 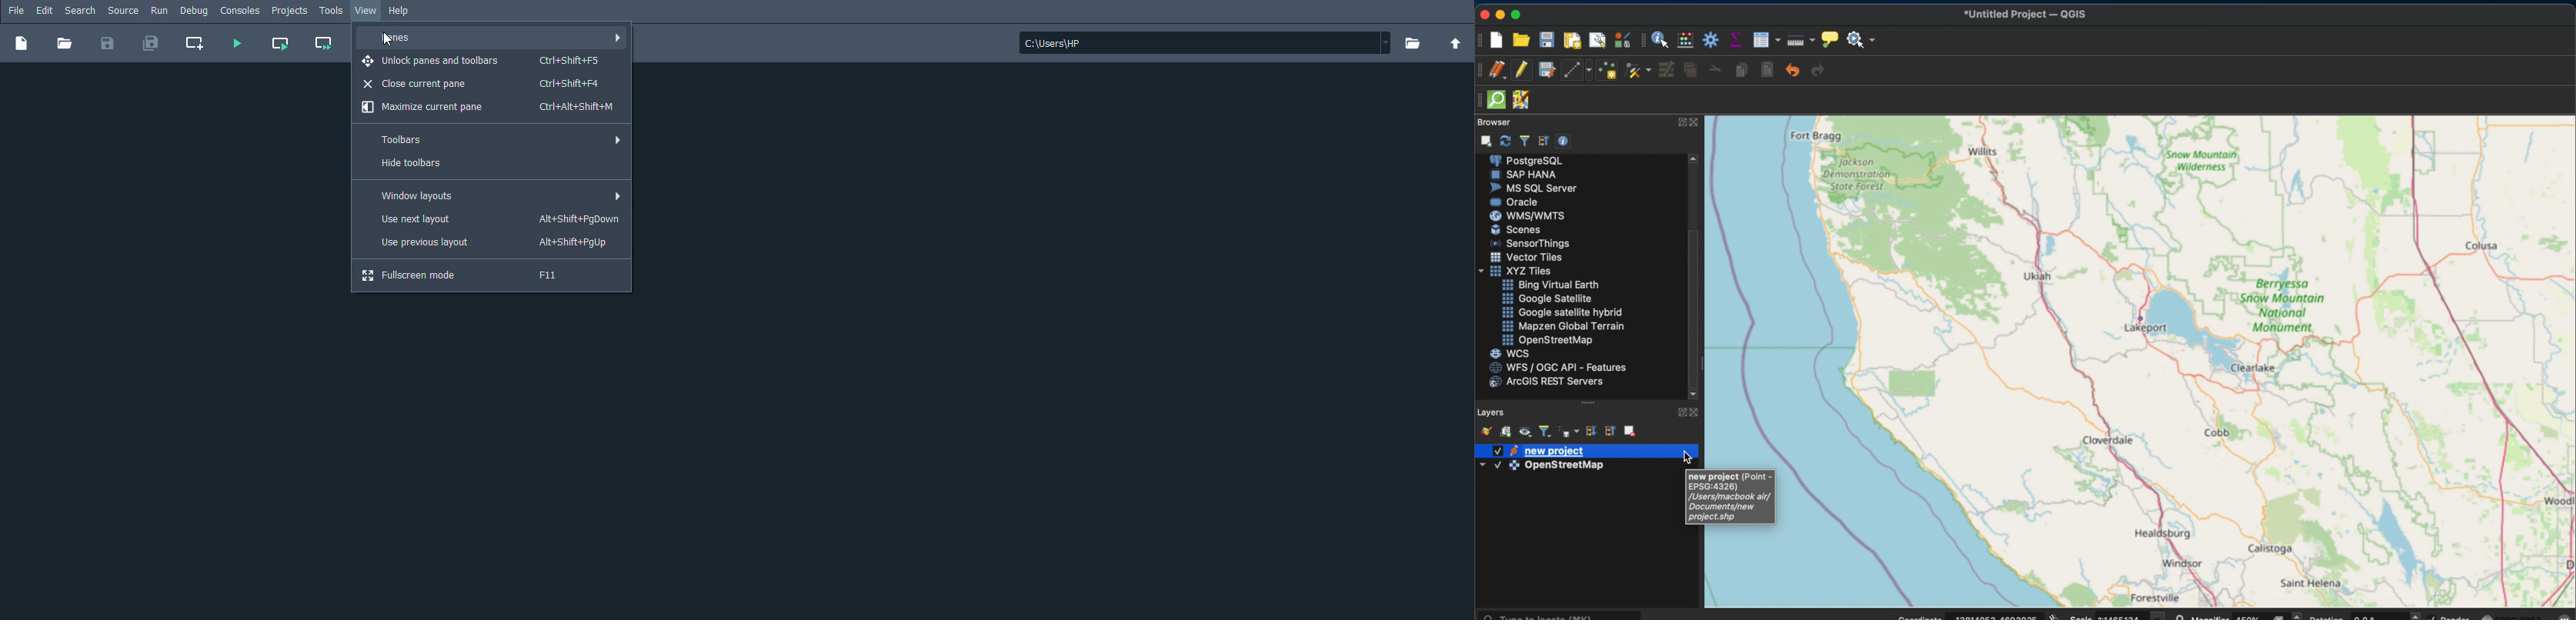 What do you see at coordinates (2177, 498) in the screenshot?
I see `open street map` at bounding box center [2177, 498].